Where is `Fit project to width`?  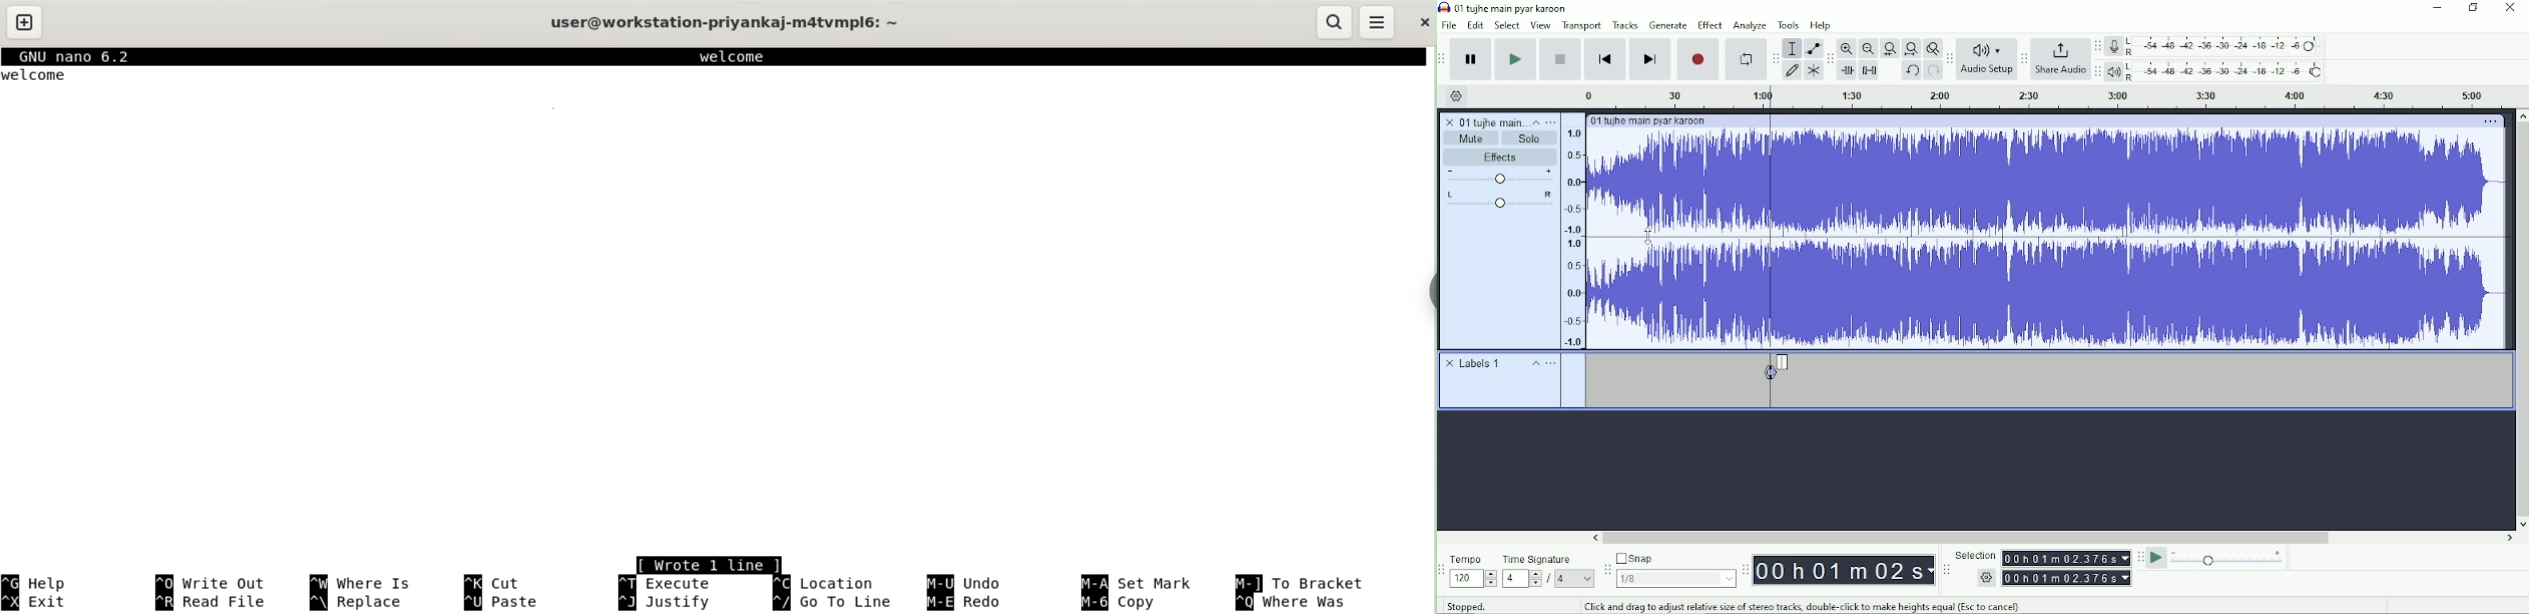
Fit project to width is located at coordinates (1910, 48).